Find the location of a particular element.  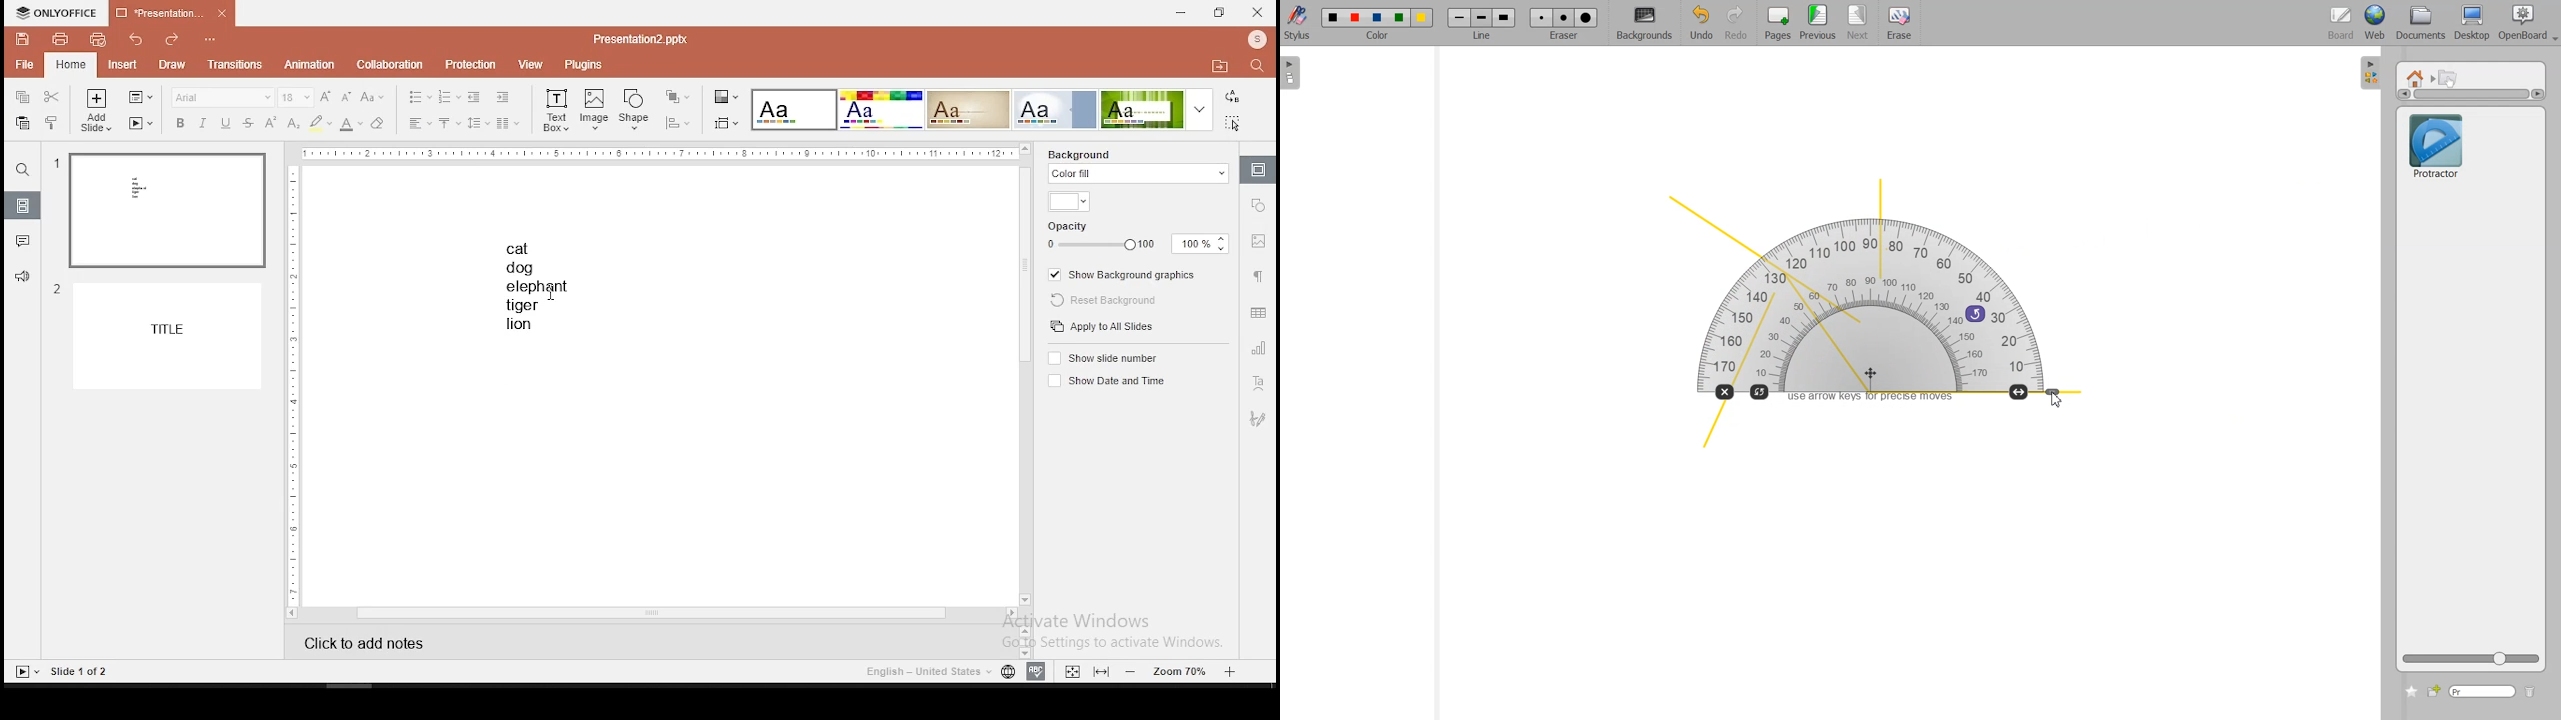

view is located at coordinates (527, 65).